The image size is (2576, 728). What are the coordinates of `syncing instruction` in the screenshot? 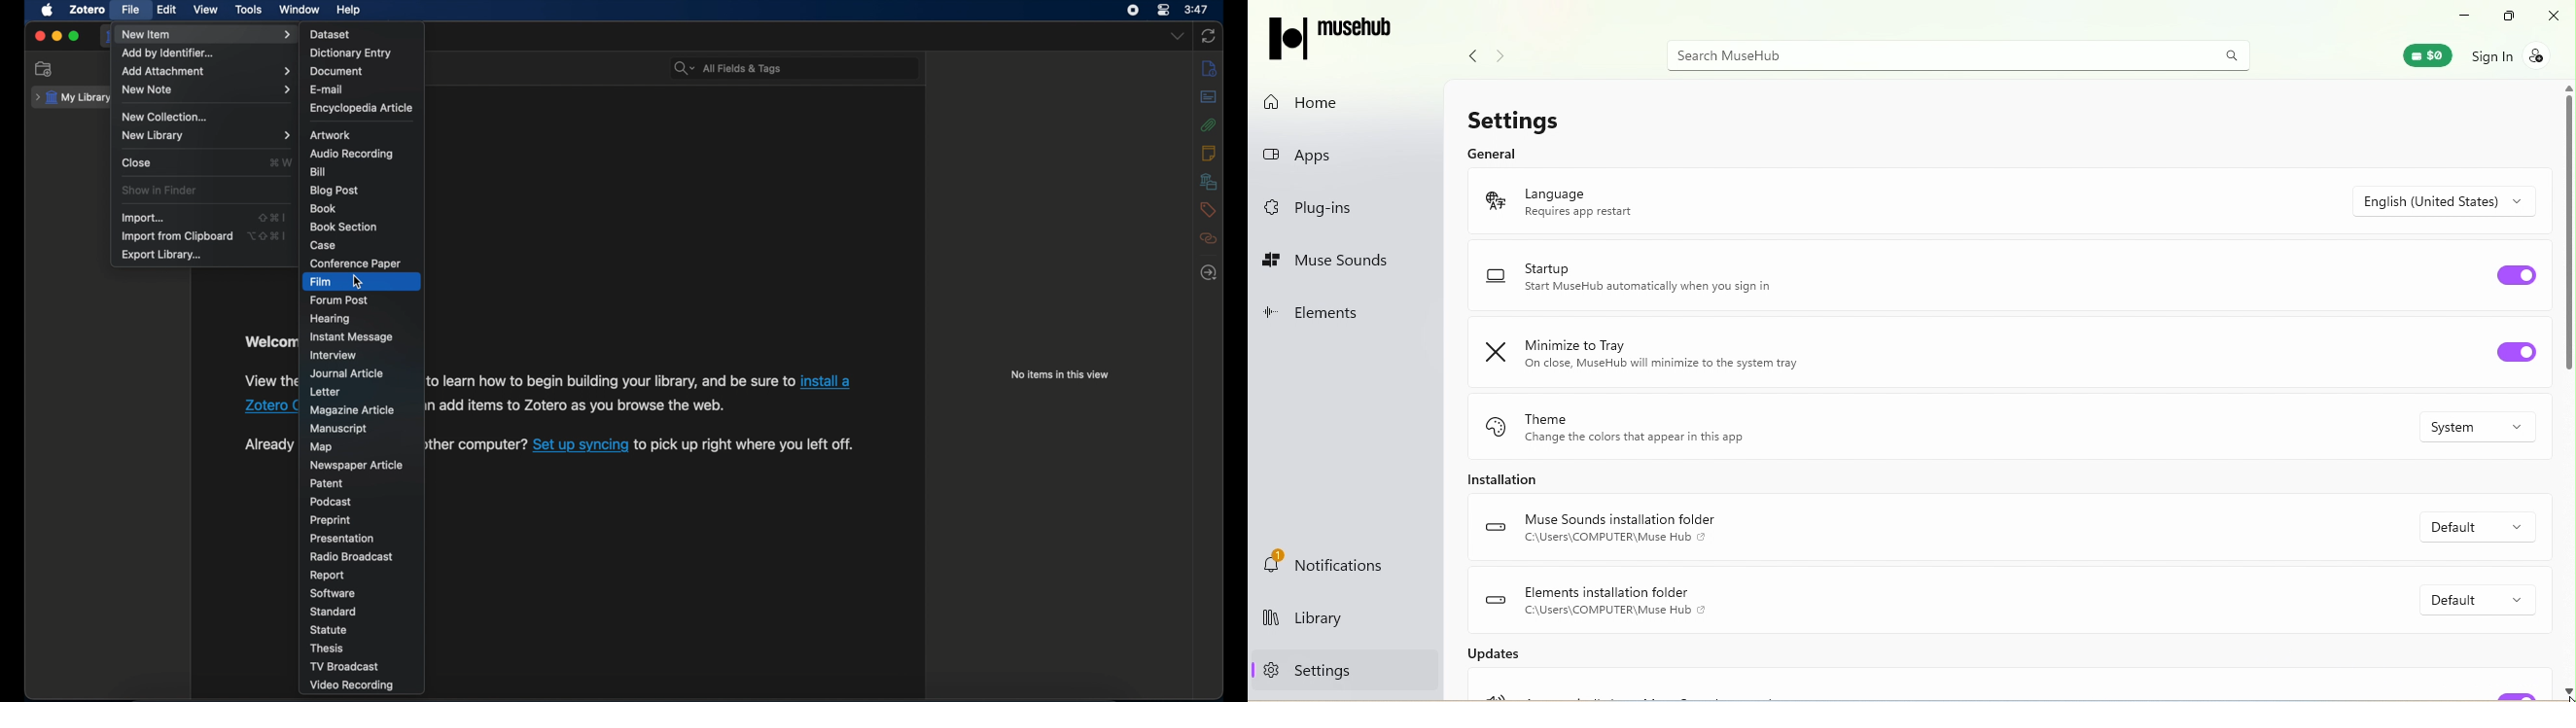 It's located at (479, 445).